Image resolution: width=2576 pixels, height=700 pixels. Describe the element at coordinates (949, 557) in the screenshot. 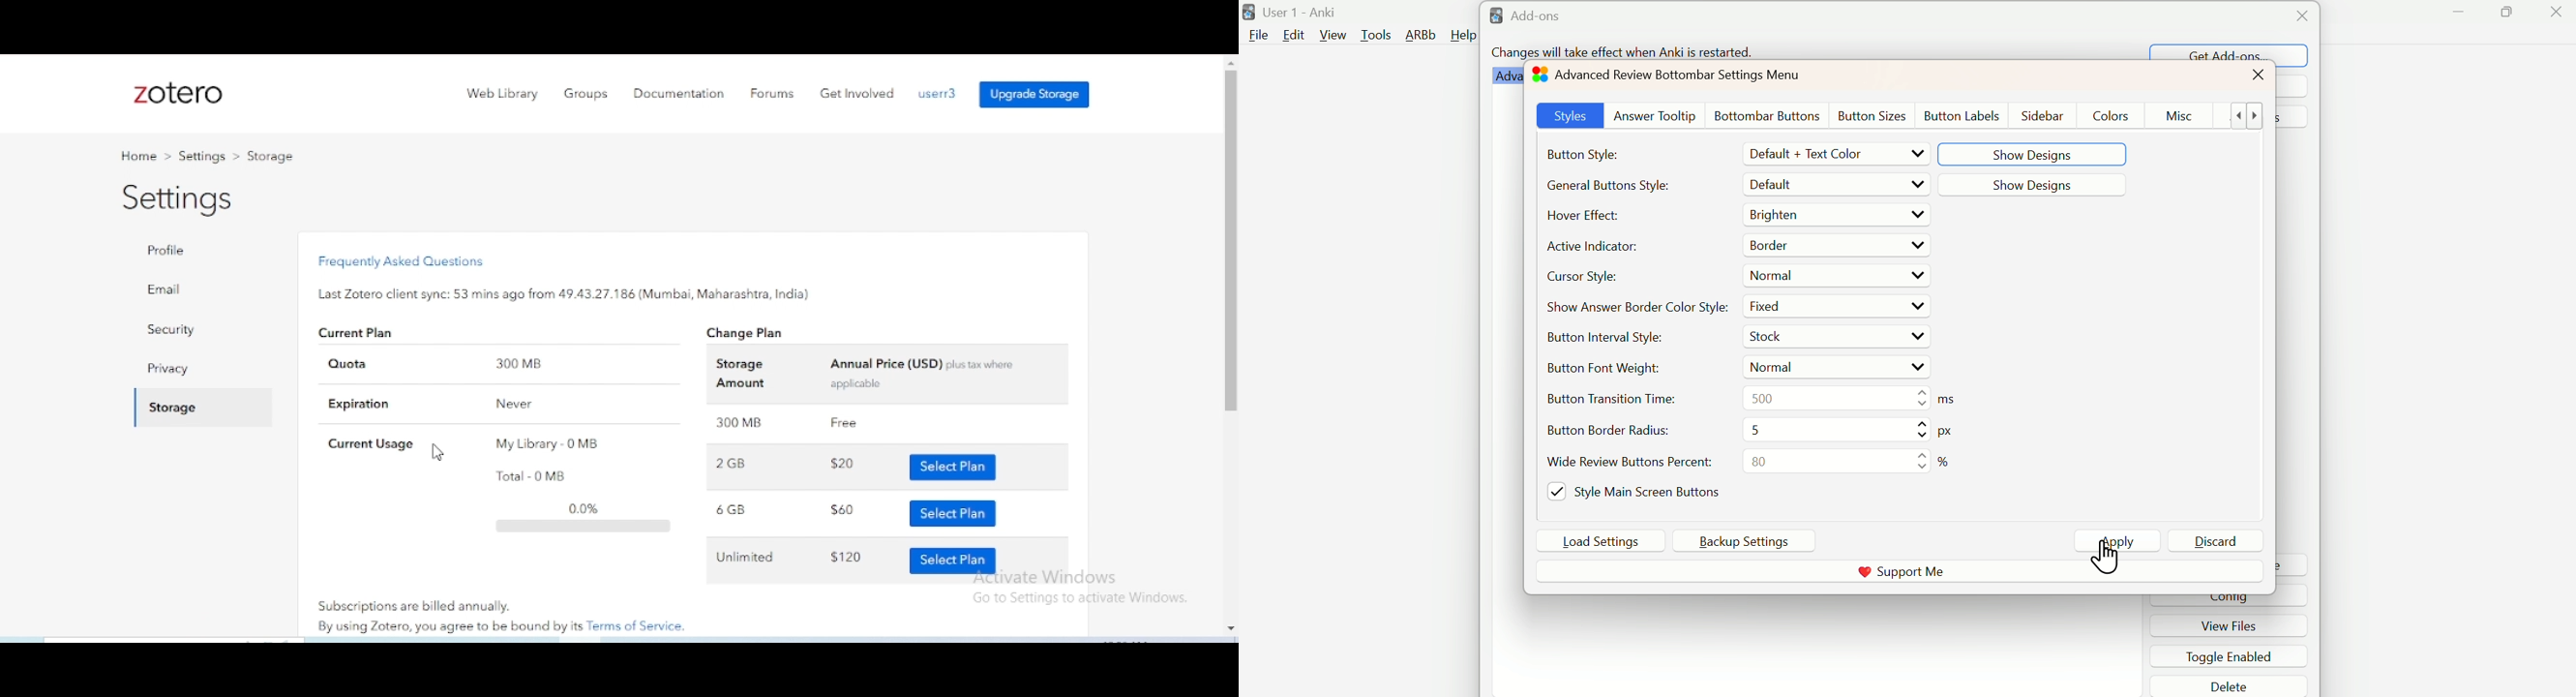

I see `select plan` at that location.